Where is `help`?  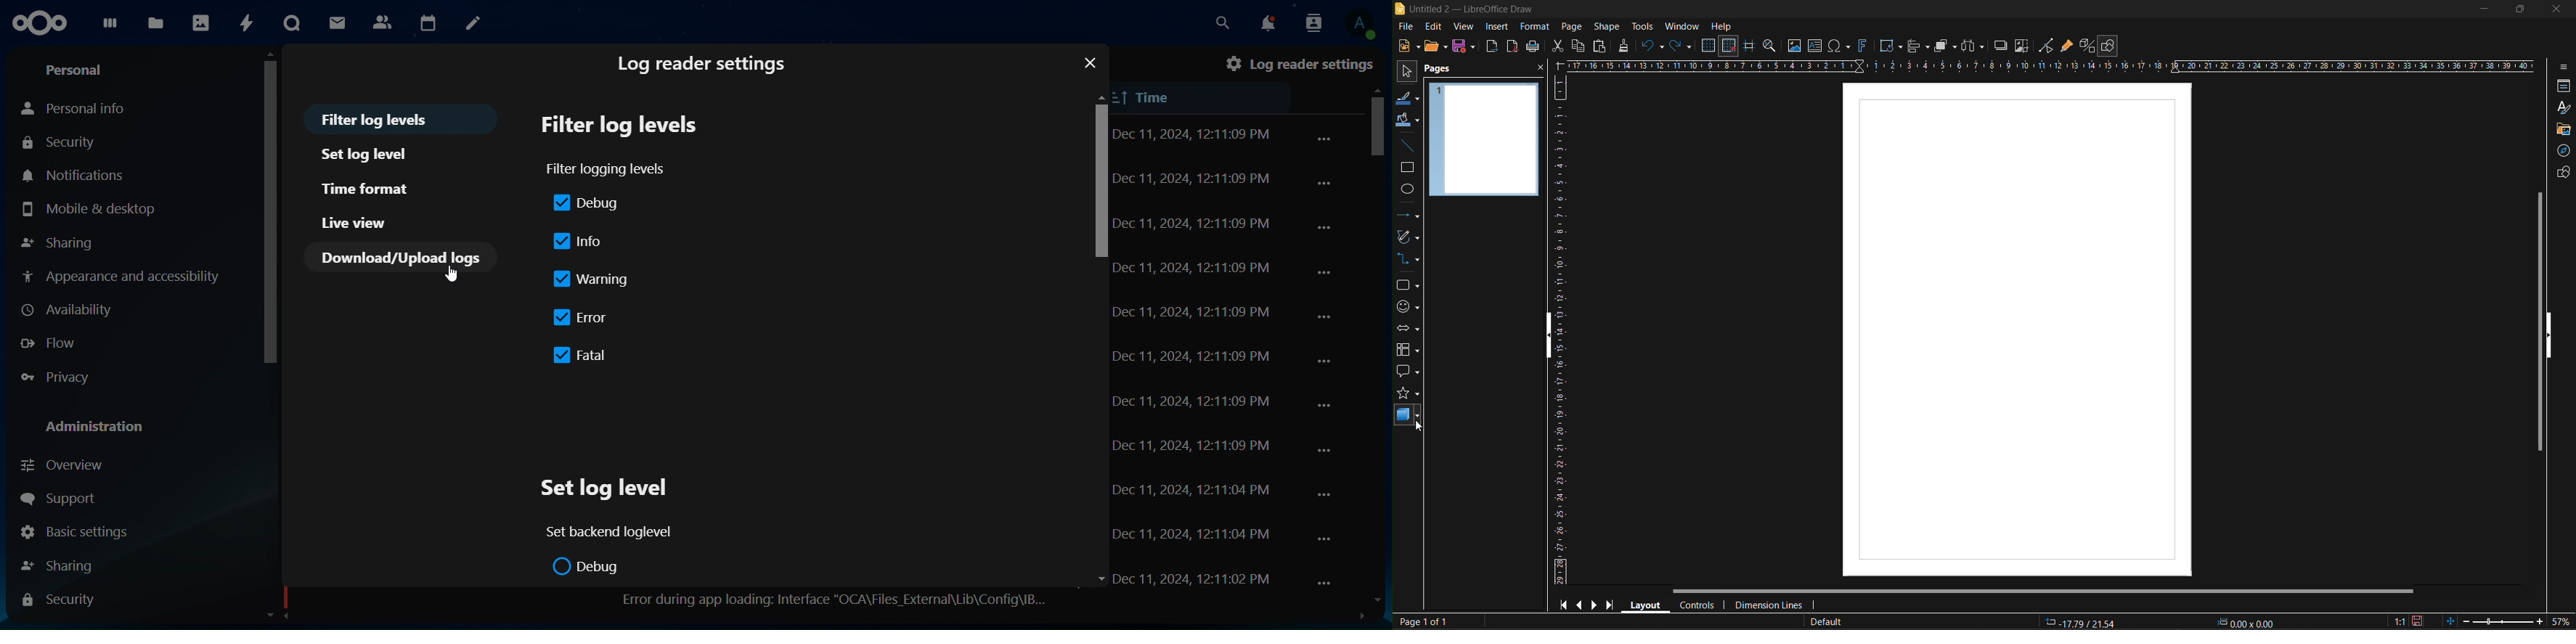 help is located at coordinates (1722, 27).